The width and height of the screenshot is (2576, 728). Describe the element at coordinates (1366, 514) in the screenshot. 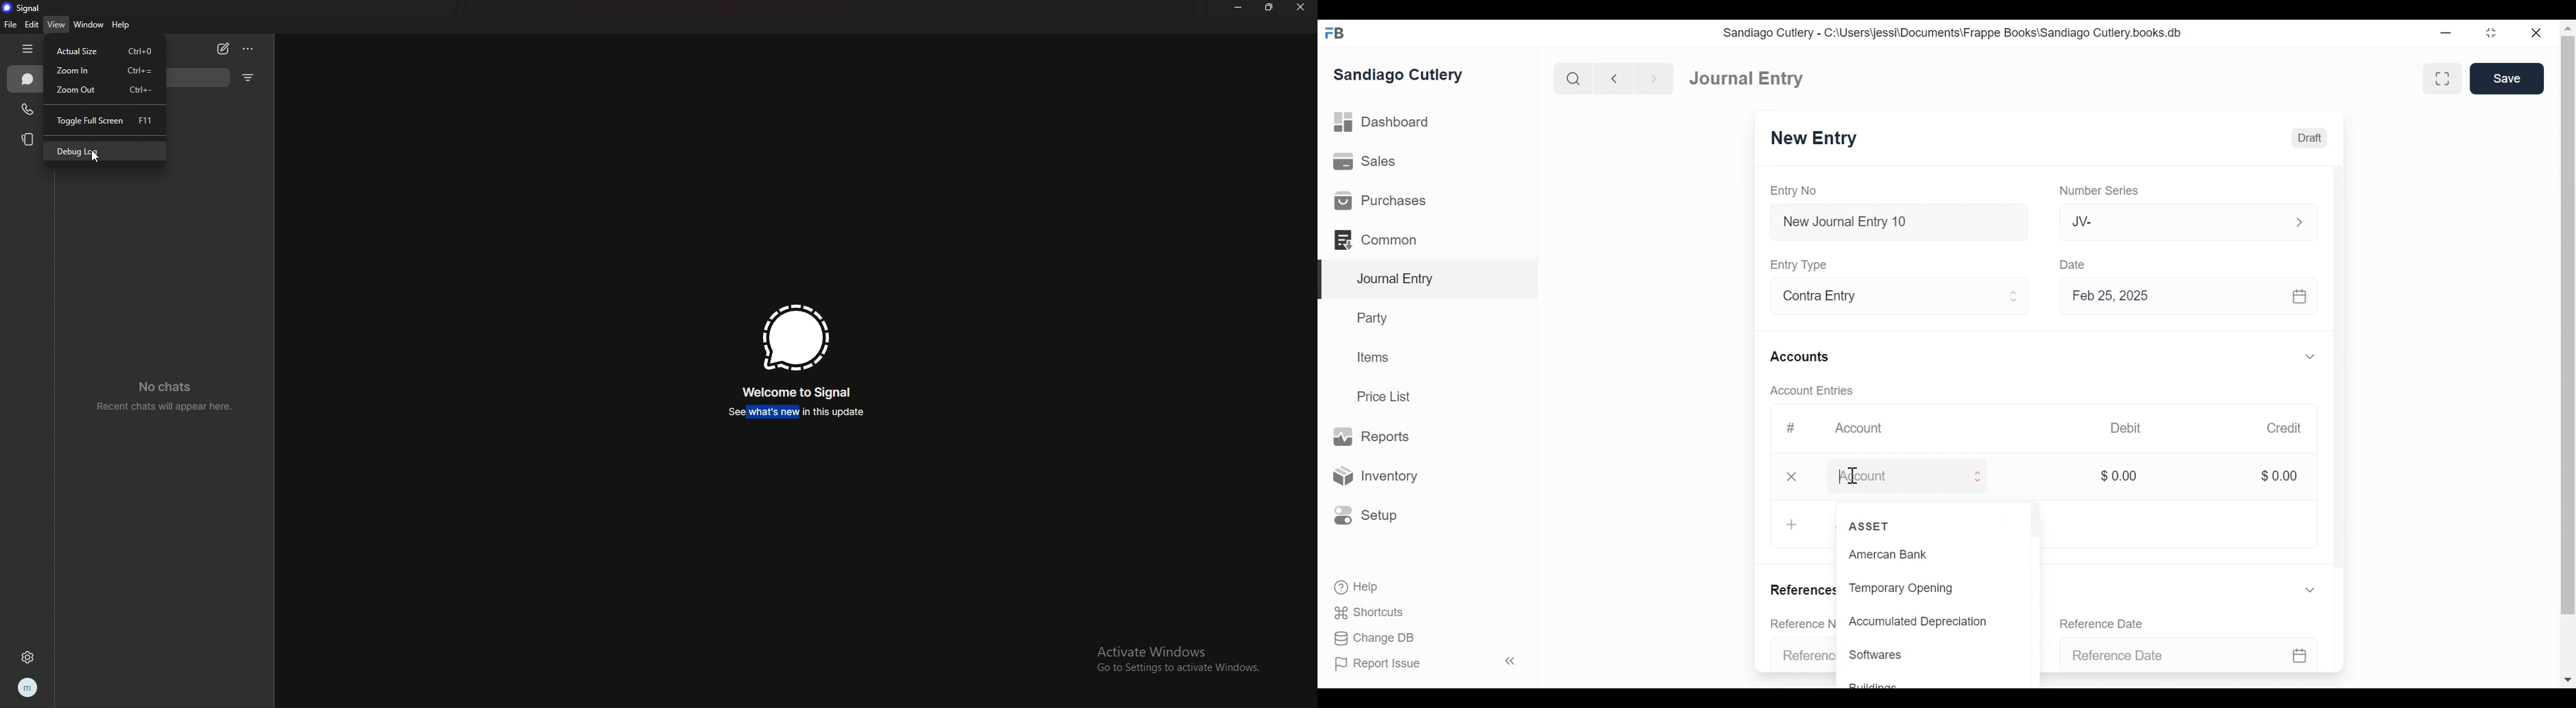

I see `Setup` at that location.